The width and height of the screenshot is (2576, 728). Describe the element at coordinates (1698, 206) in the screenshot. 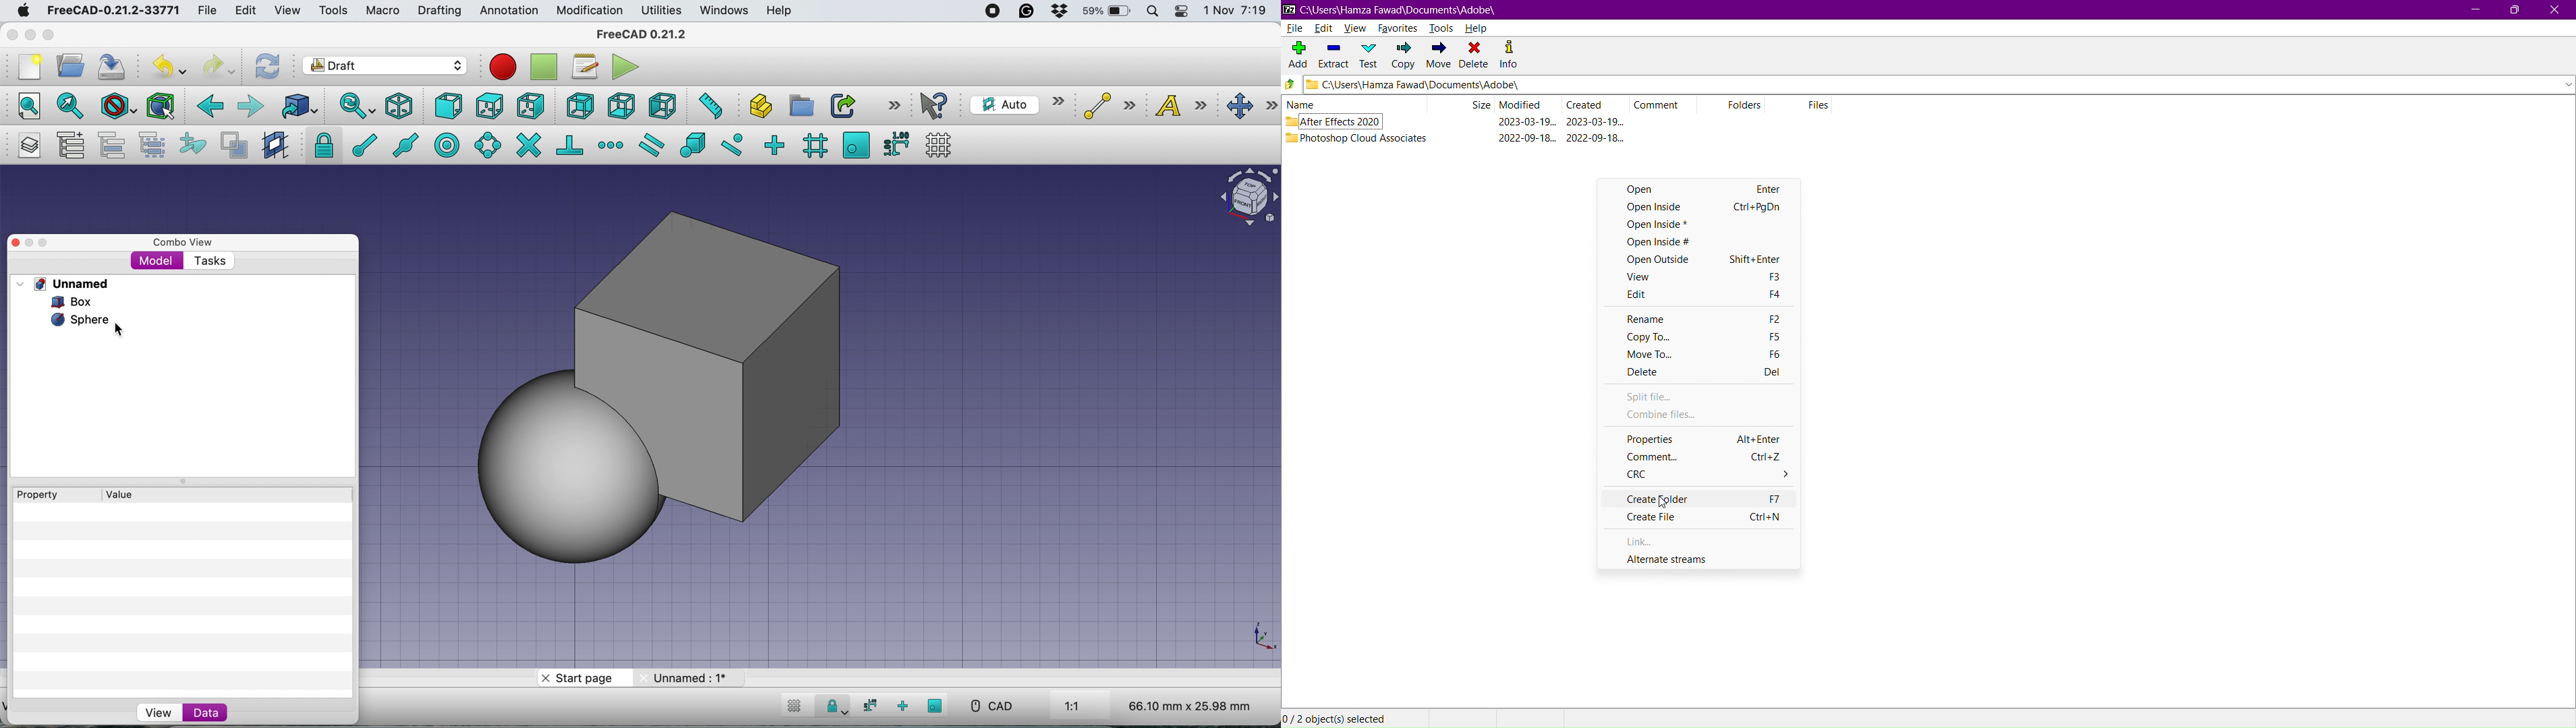

I see `Open Inside` at that location.